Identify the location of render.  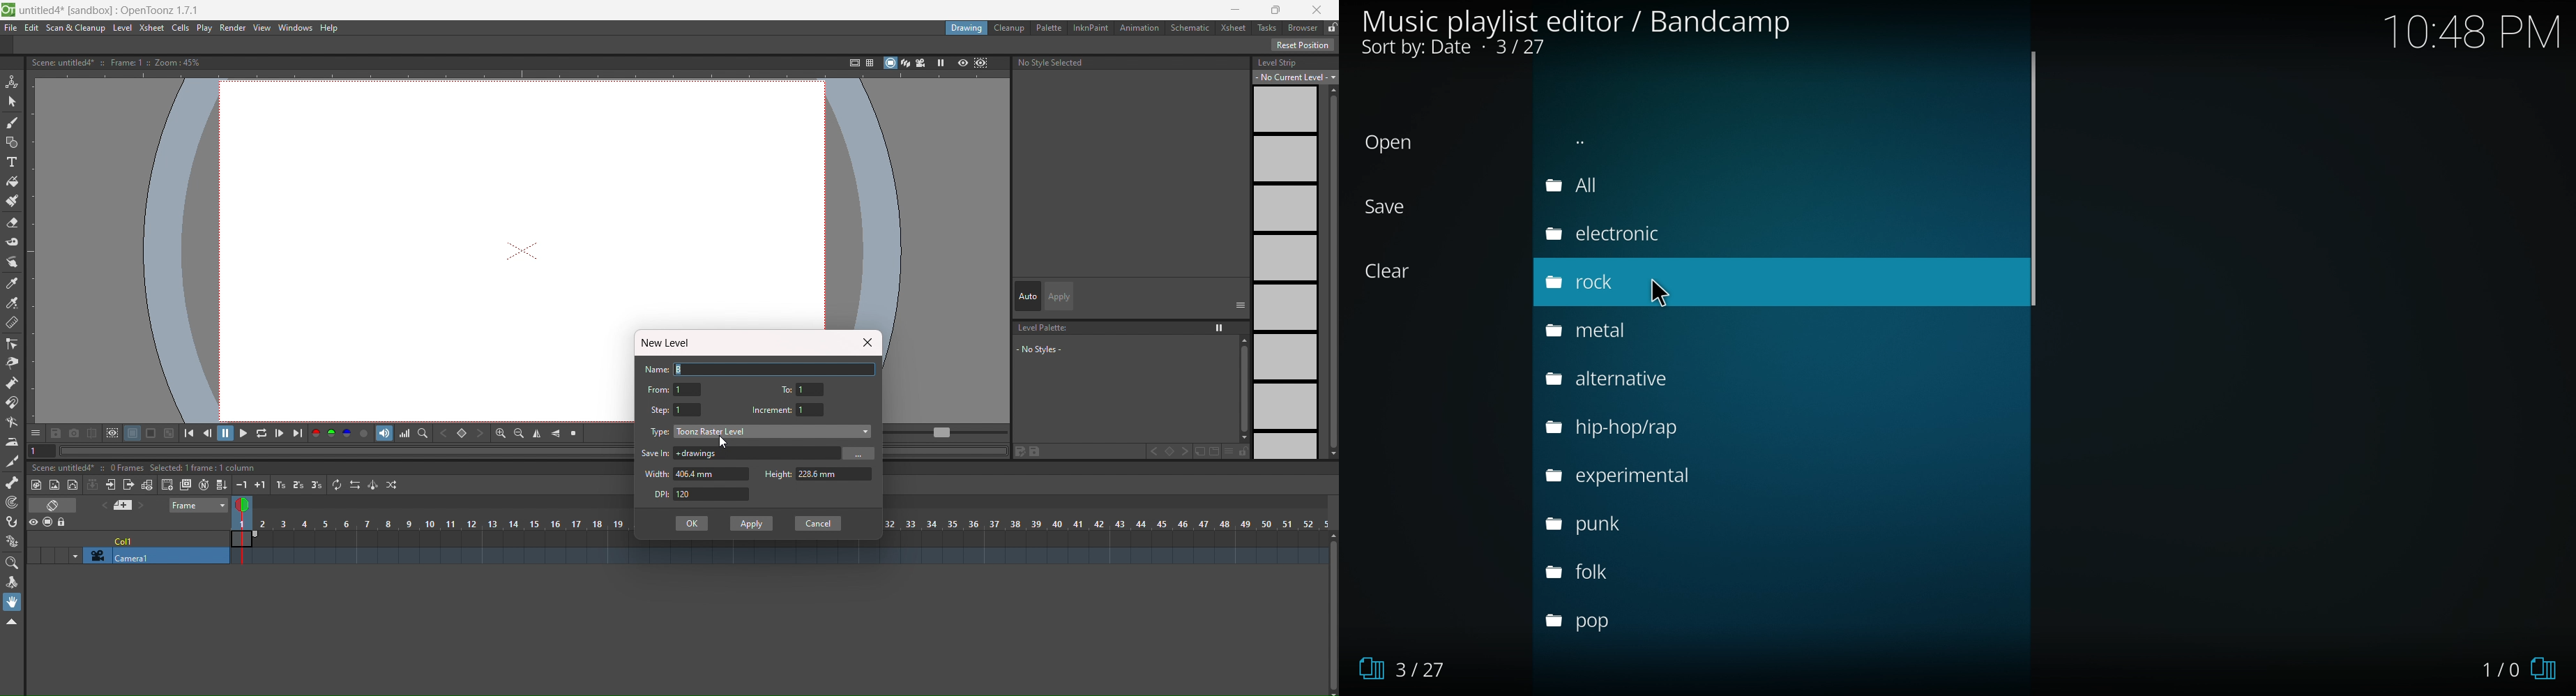
(234, 28).